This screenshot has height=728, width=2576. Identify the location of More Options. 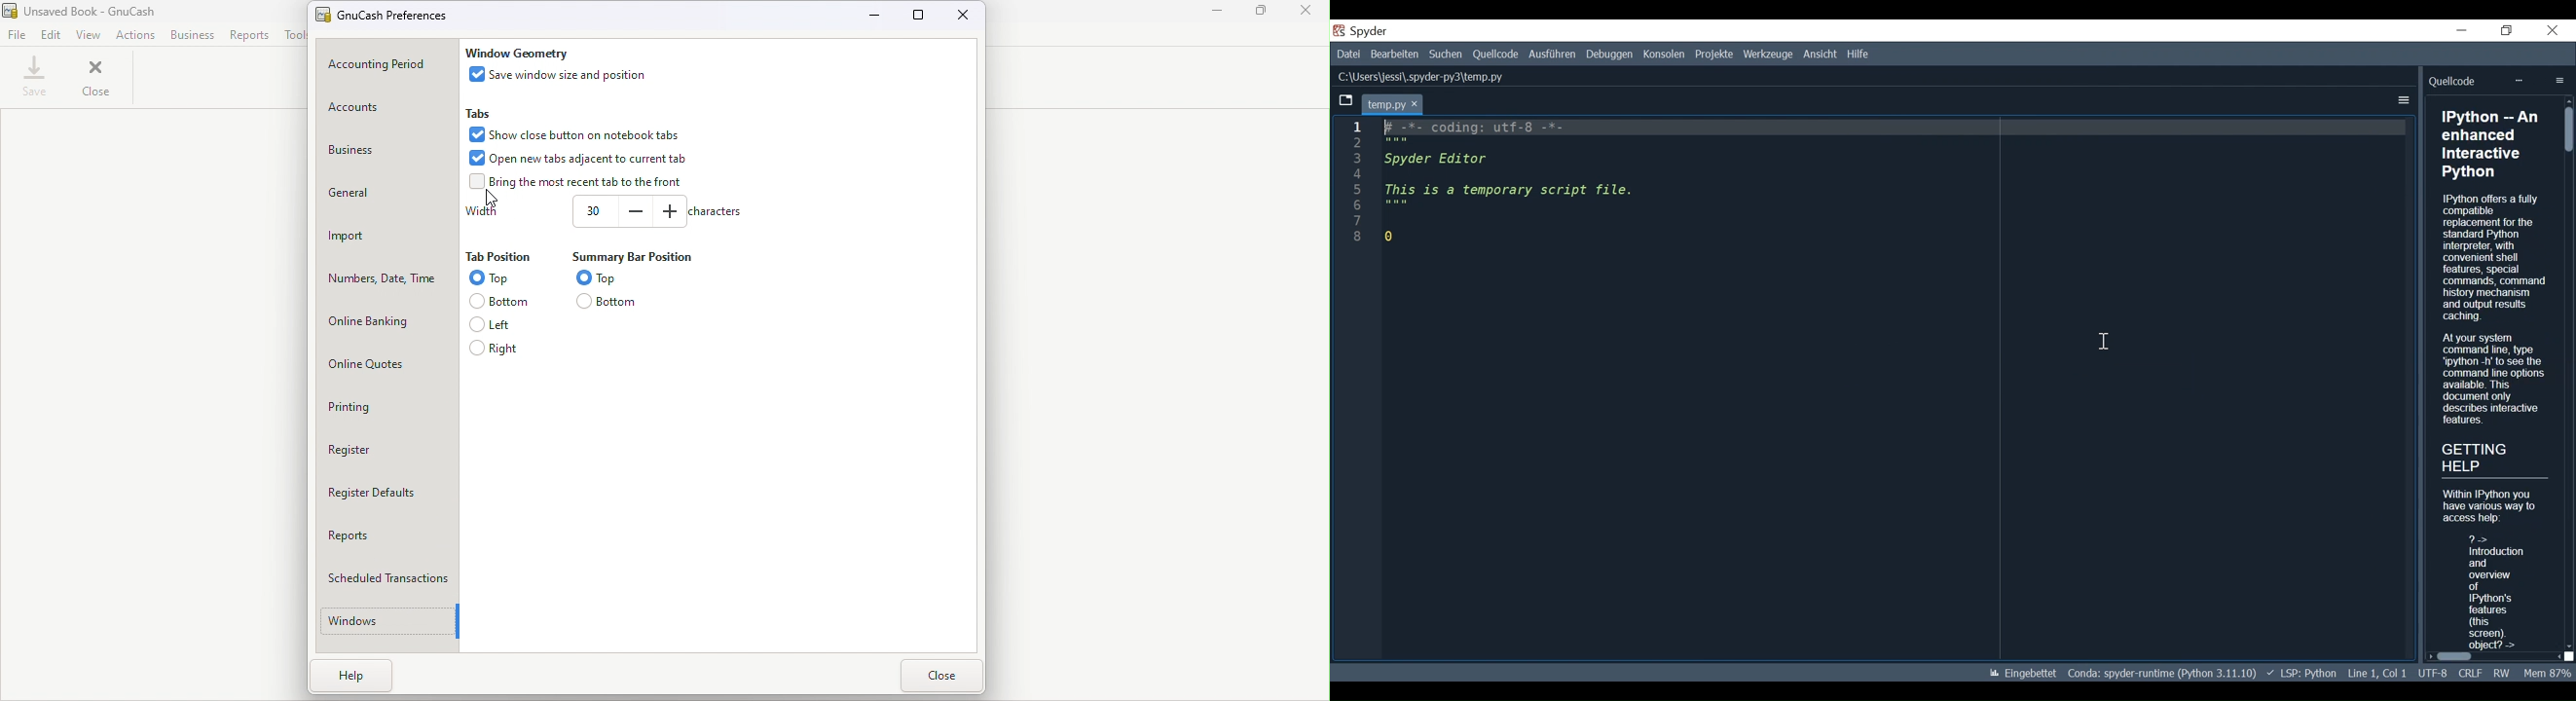
(2404, 100).